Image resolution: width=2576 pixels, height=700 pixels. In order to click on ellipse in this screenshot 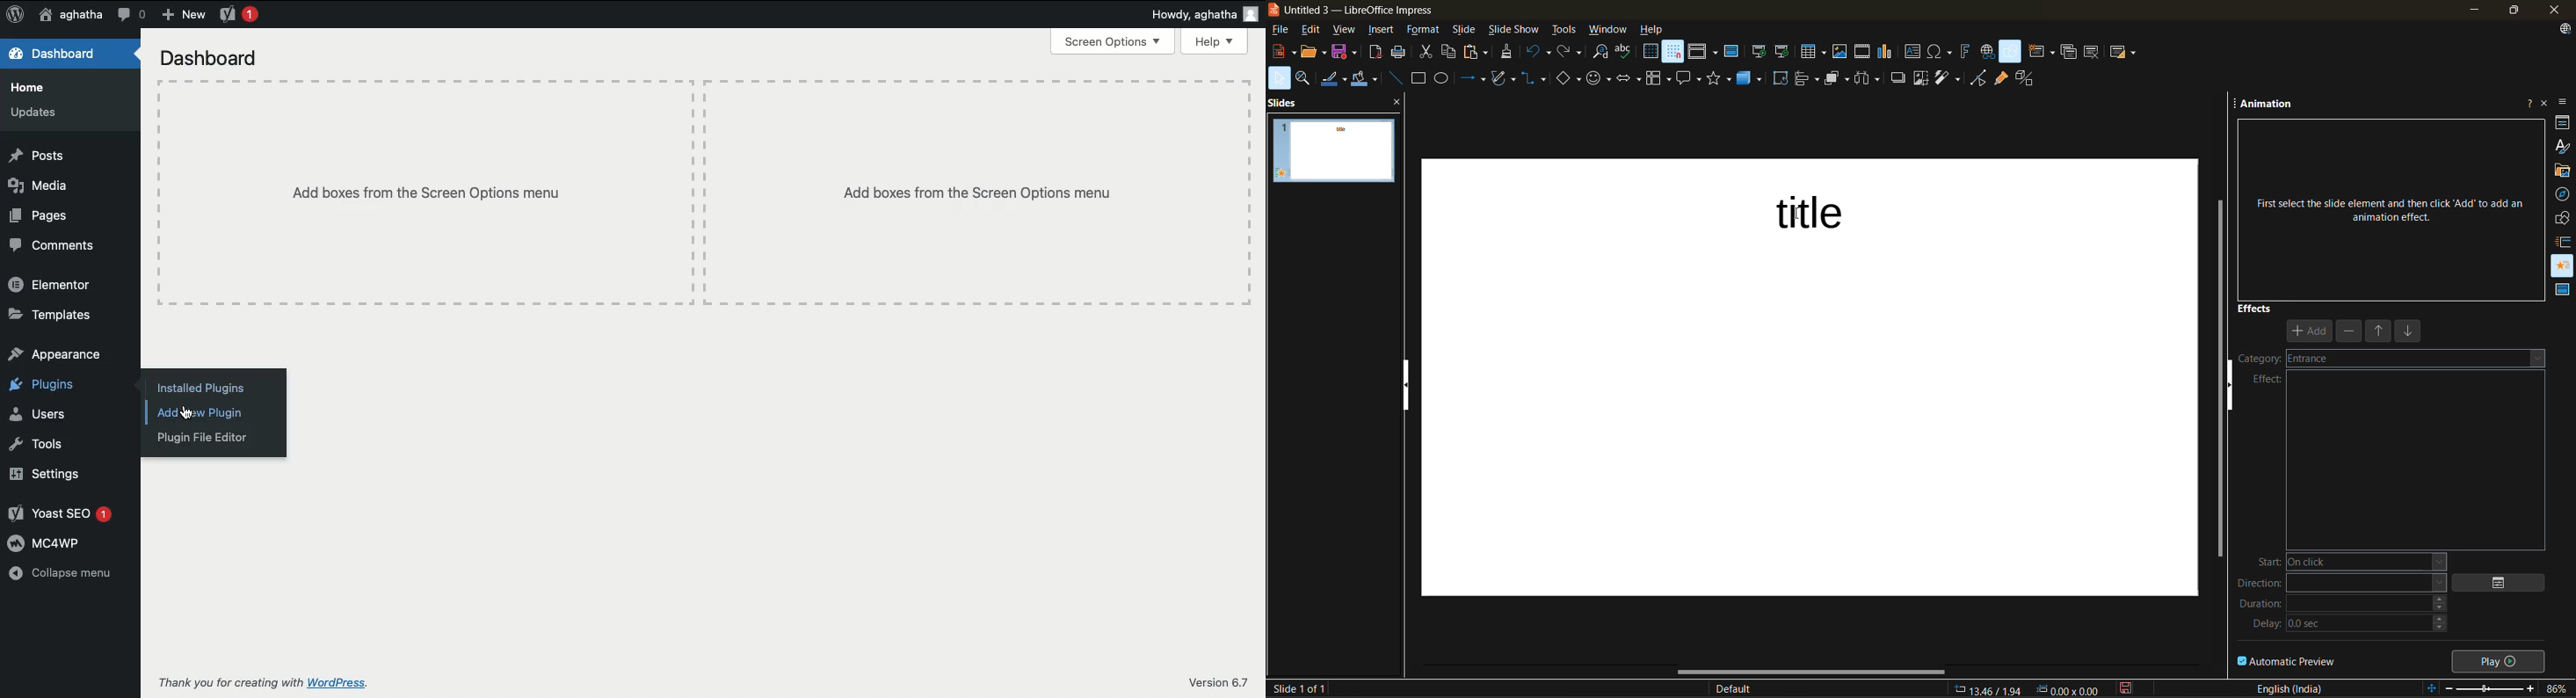, I will do `click(1444, 80)`.